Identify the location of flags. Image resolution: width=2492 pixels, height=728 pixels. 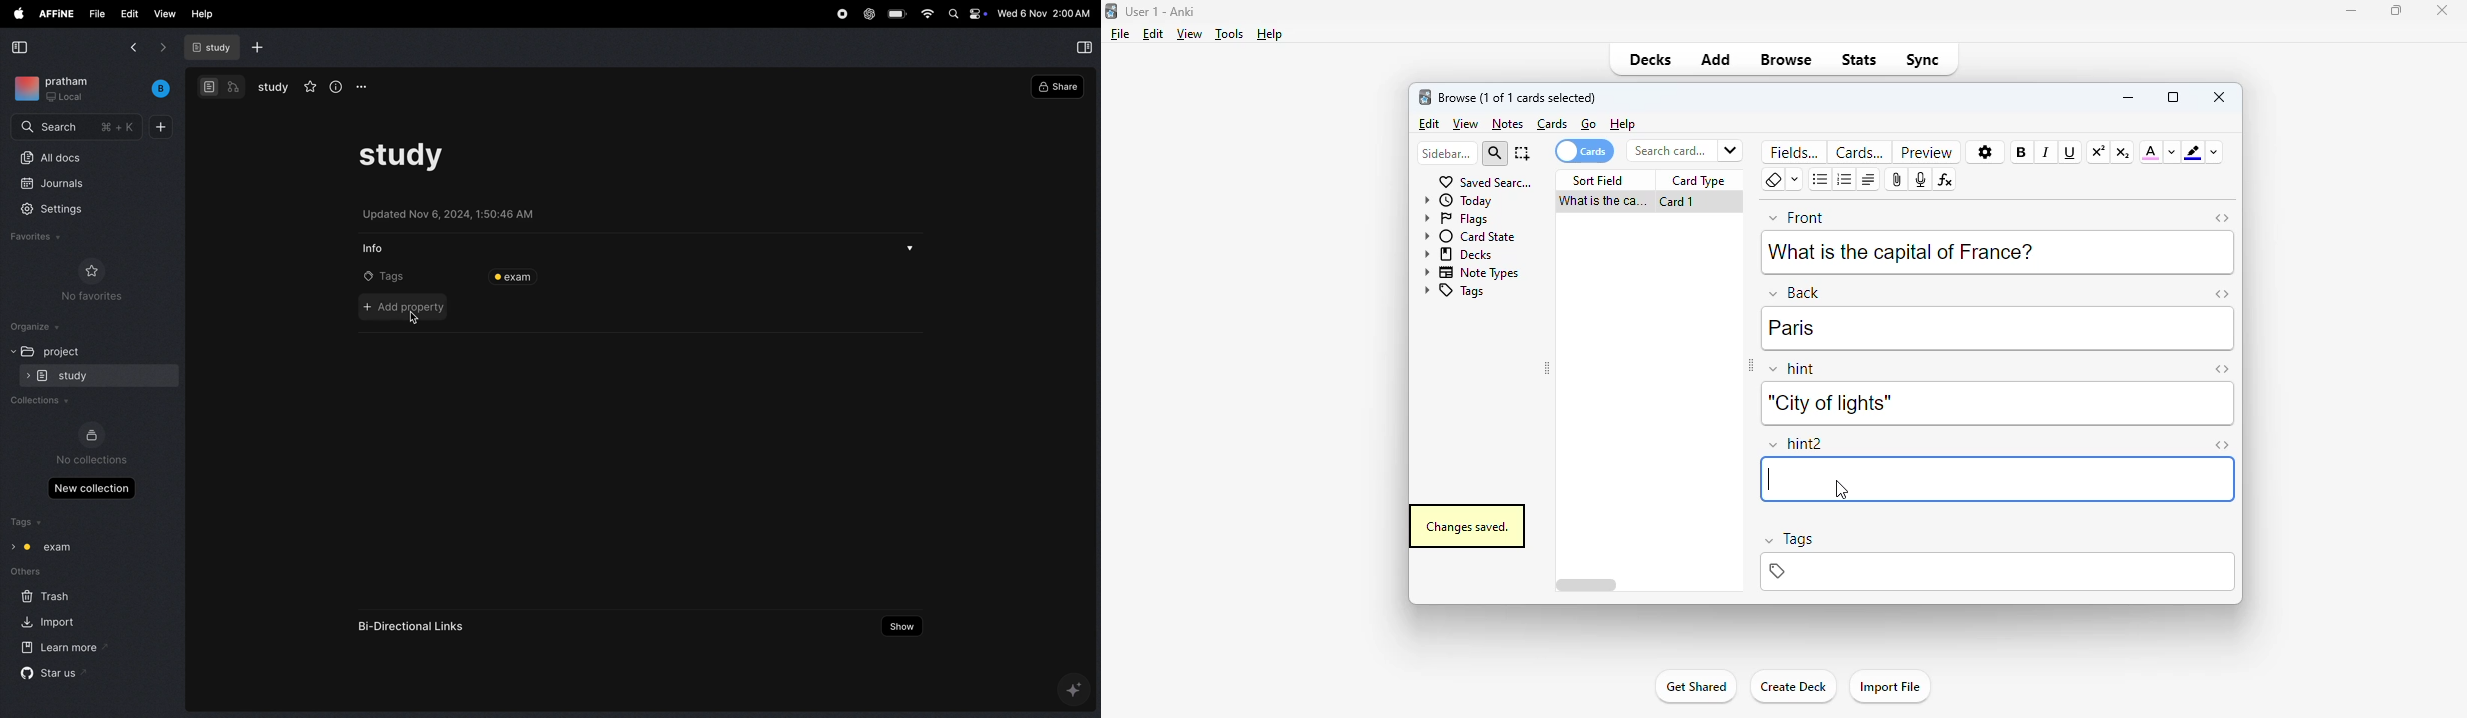
(1454, 218).